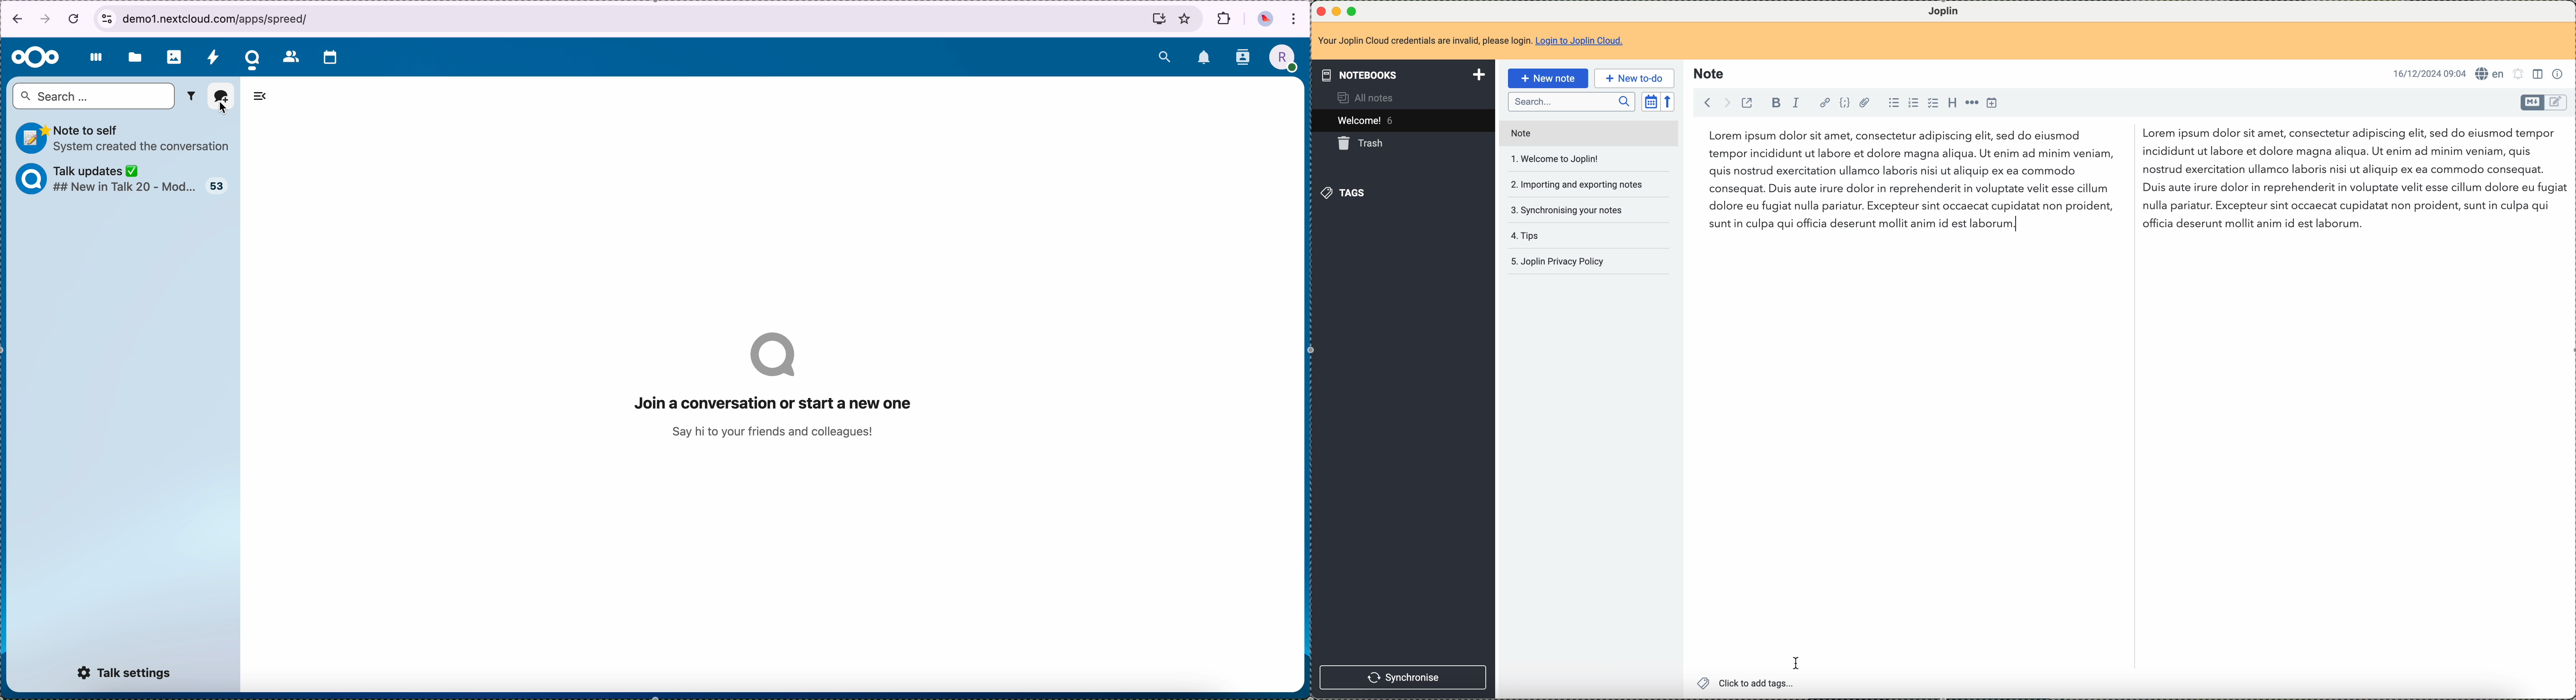  Describe the element at coordinates (1400, 75) in the screenshot. I see `notebooks` at that location.